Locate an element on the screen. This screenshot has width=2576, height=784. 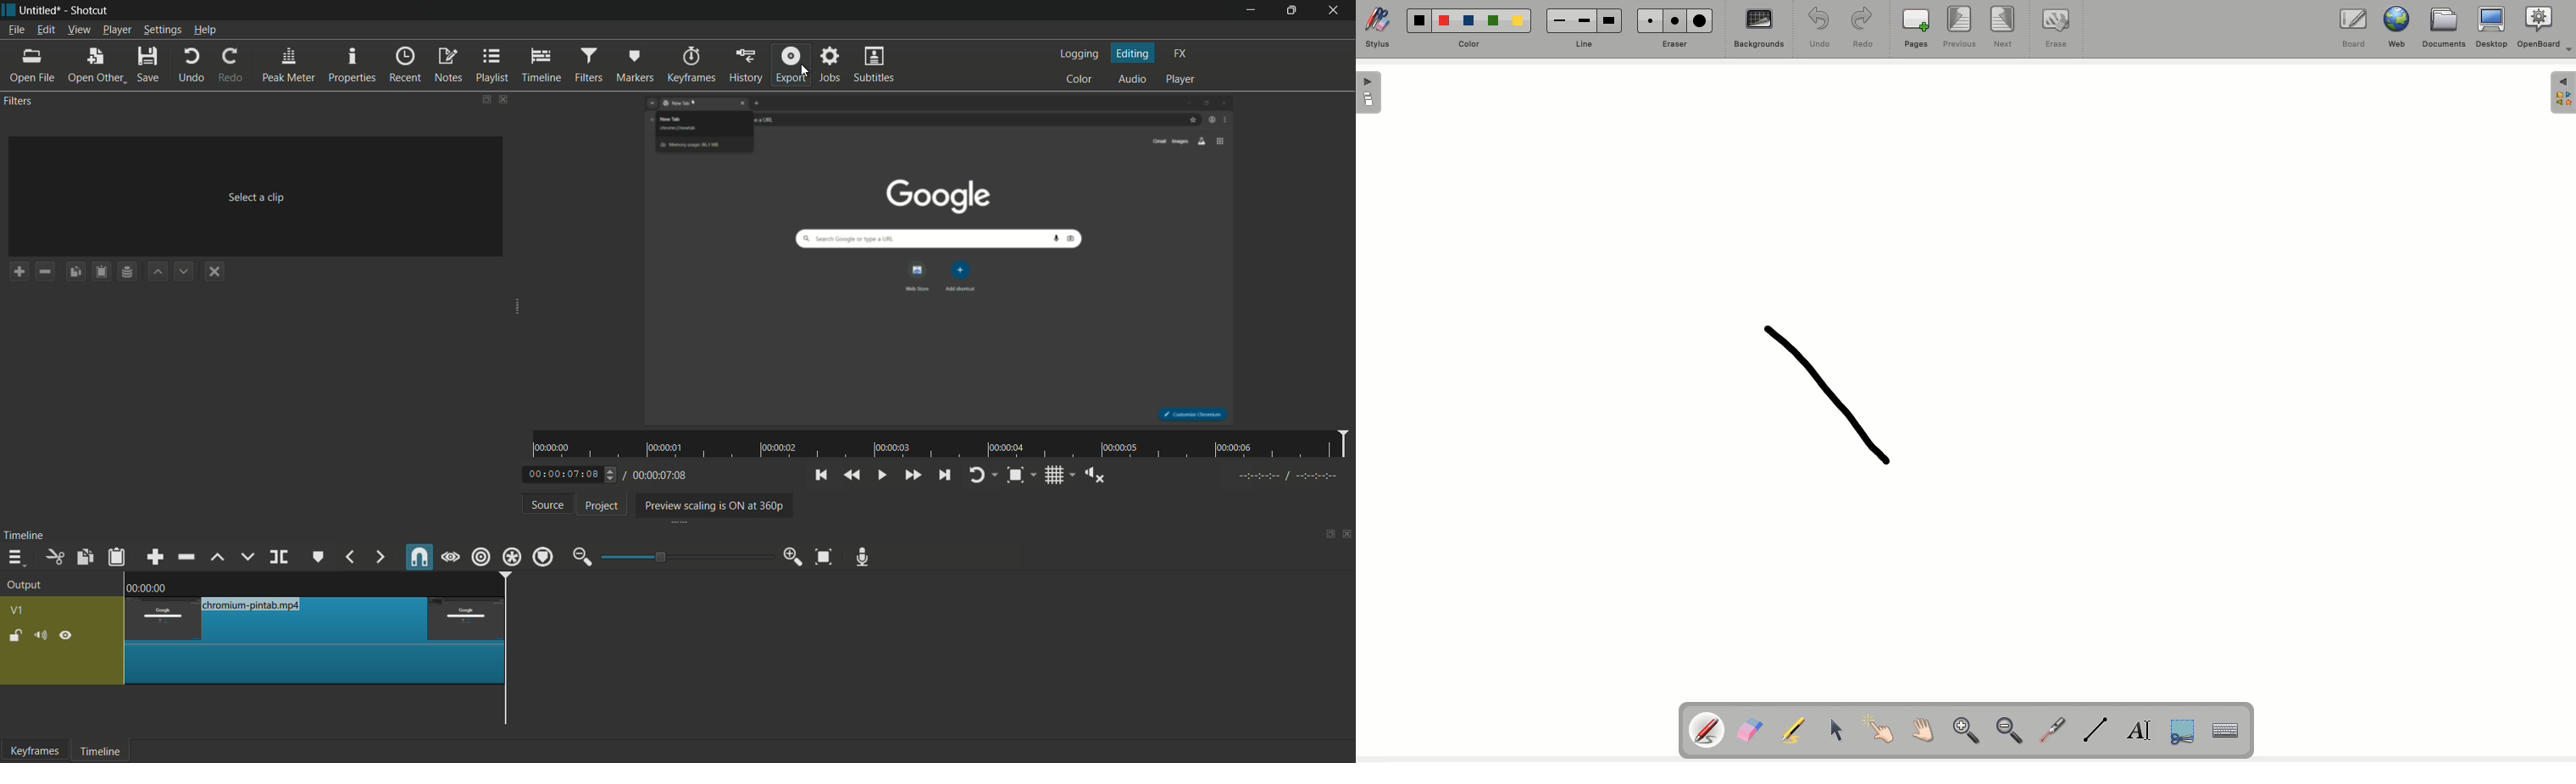
player is located at coordinates (1181, 78).